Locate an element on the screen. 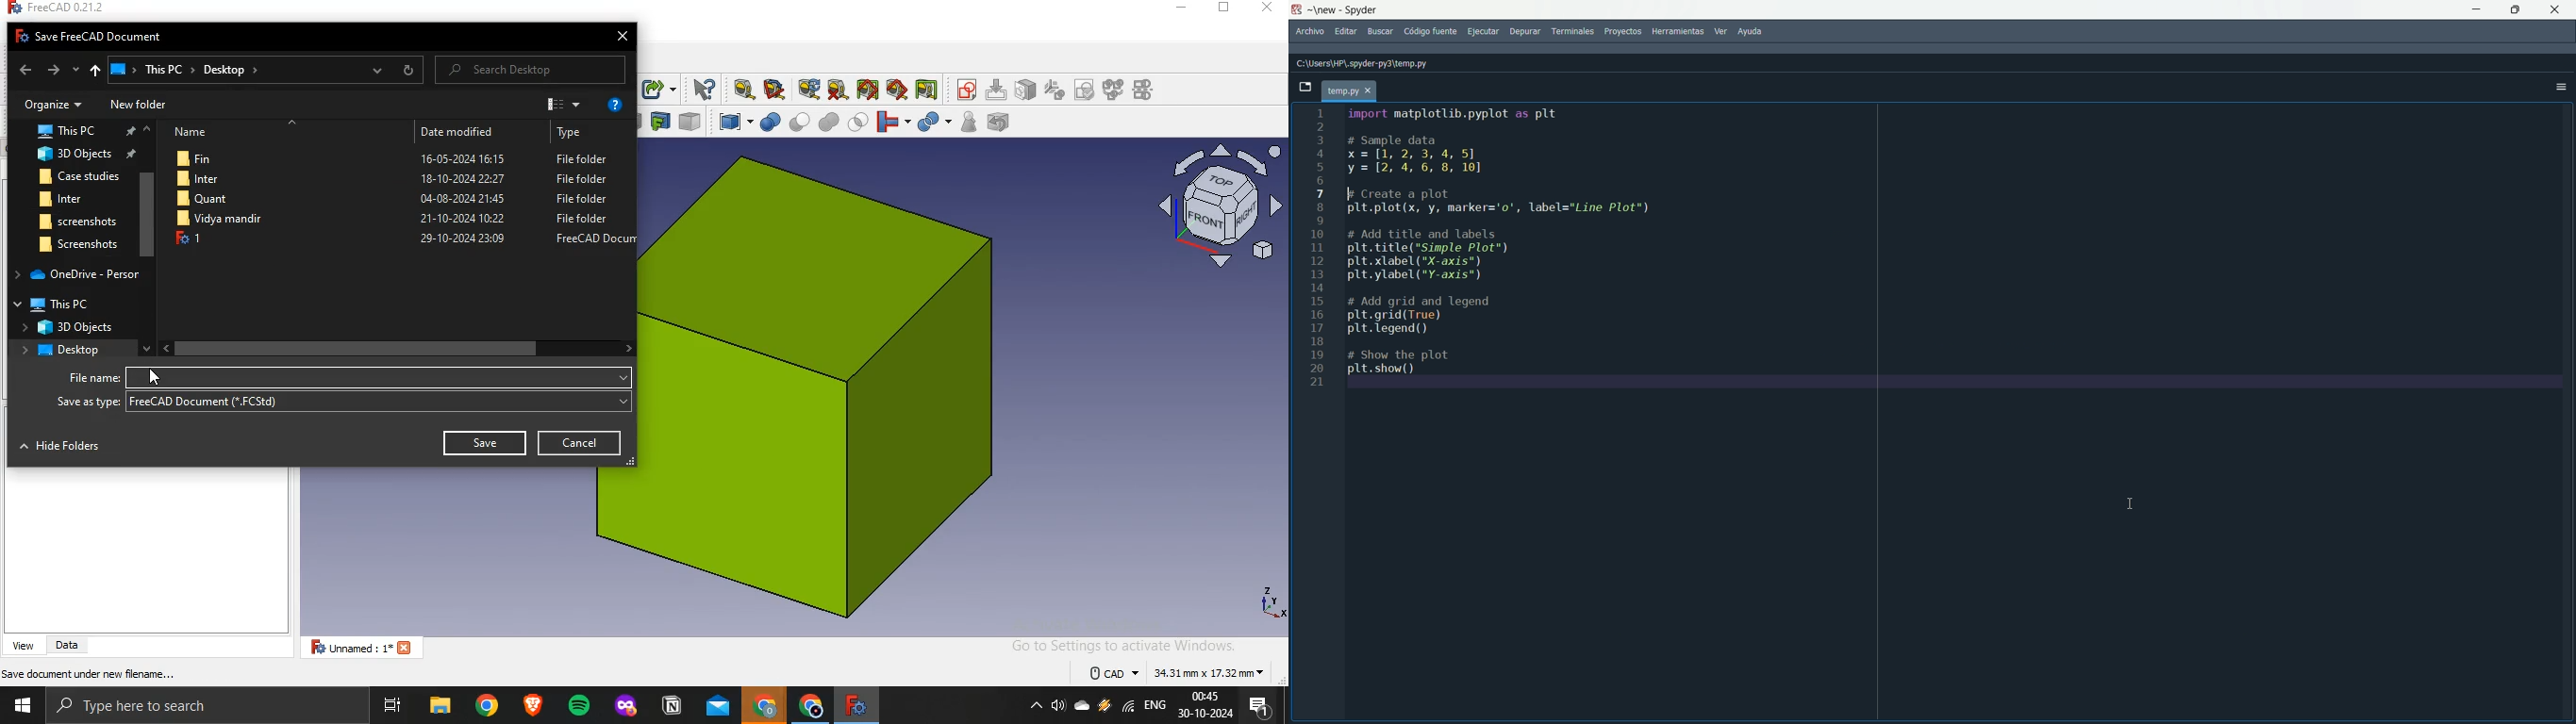  task view is located at coordinates (396, 706).